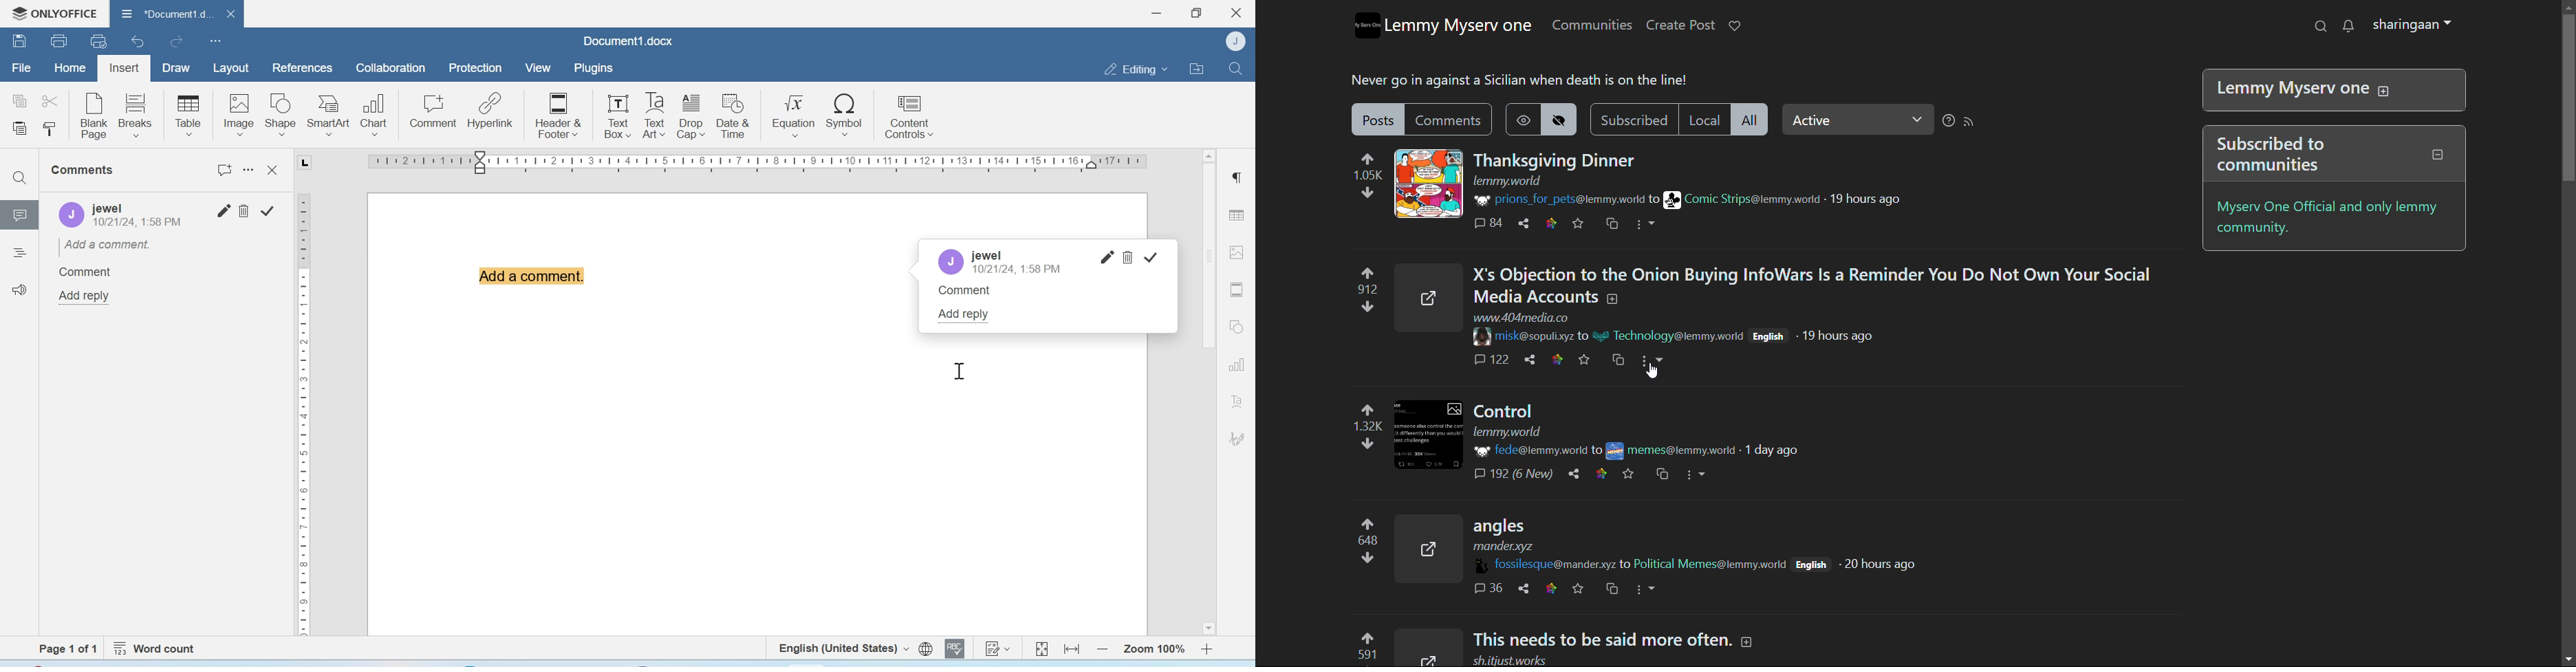  What do you see at coordinates (1969, 122) in the screenshot?
I see `rss` at bounding box center [1969, 122].